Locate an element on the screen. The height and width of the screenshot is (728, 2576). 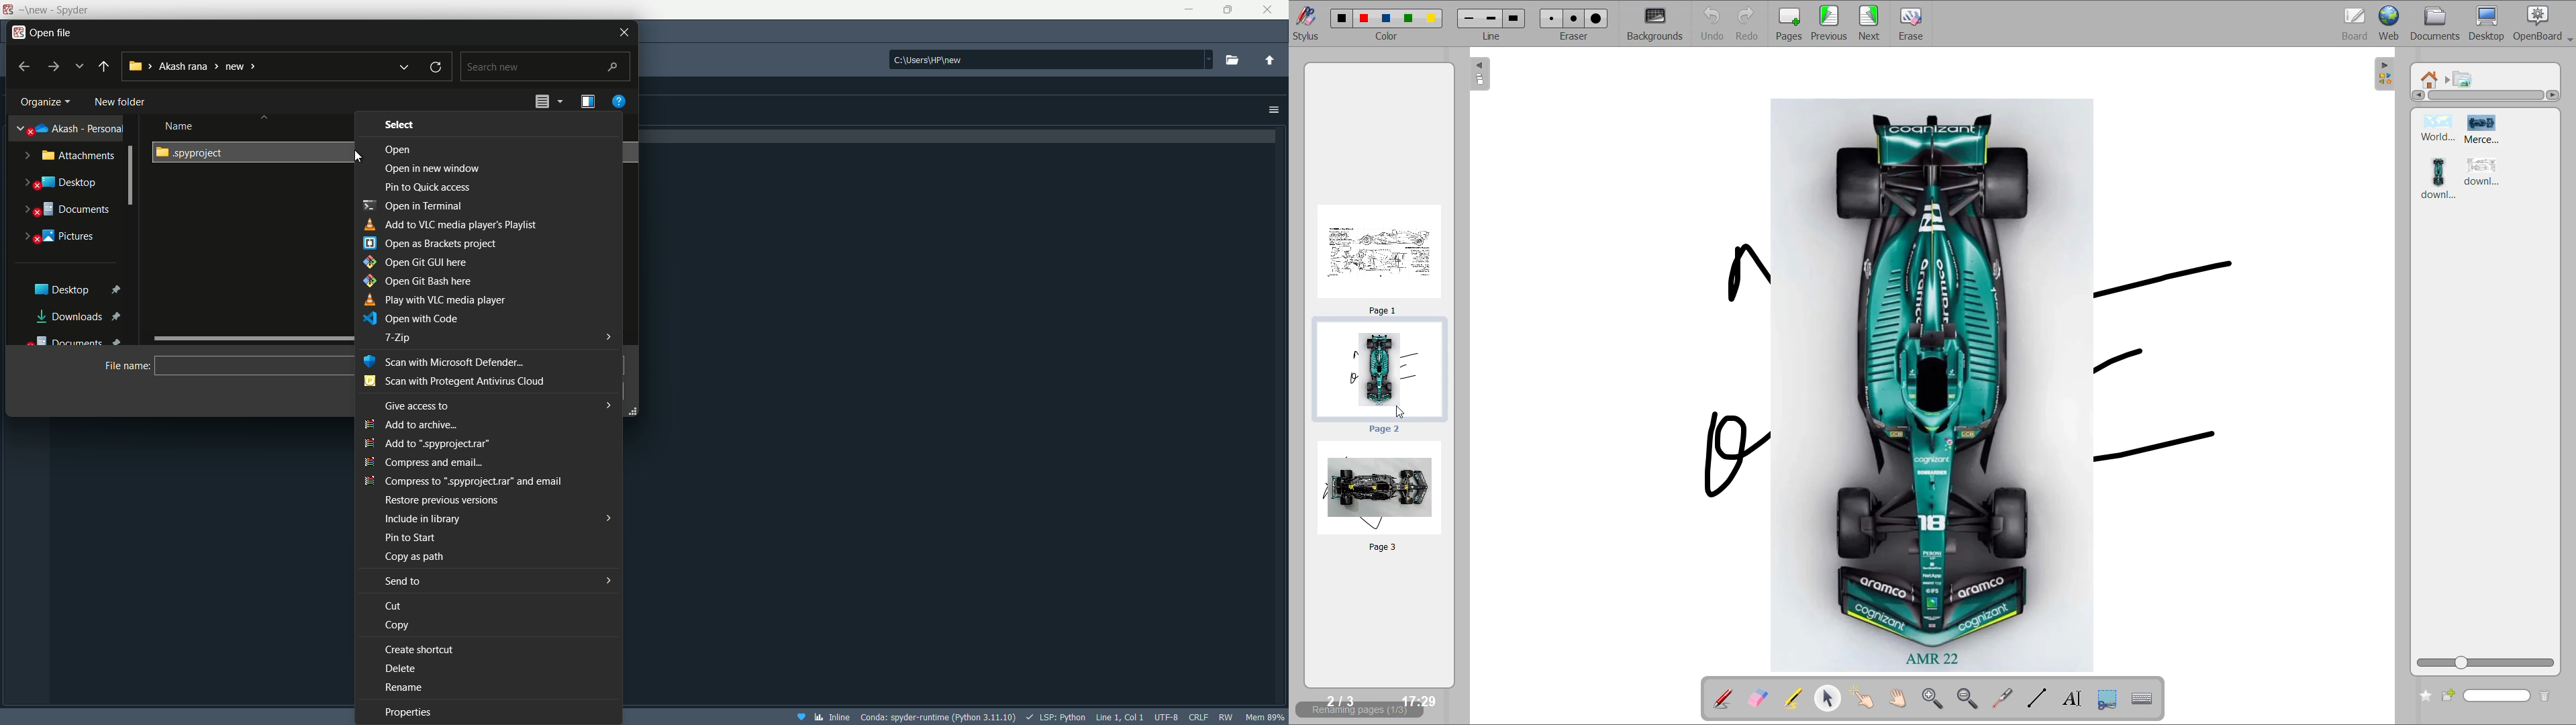
Open as Brackets project is located at coordinates (436, 243).